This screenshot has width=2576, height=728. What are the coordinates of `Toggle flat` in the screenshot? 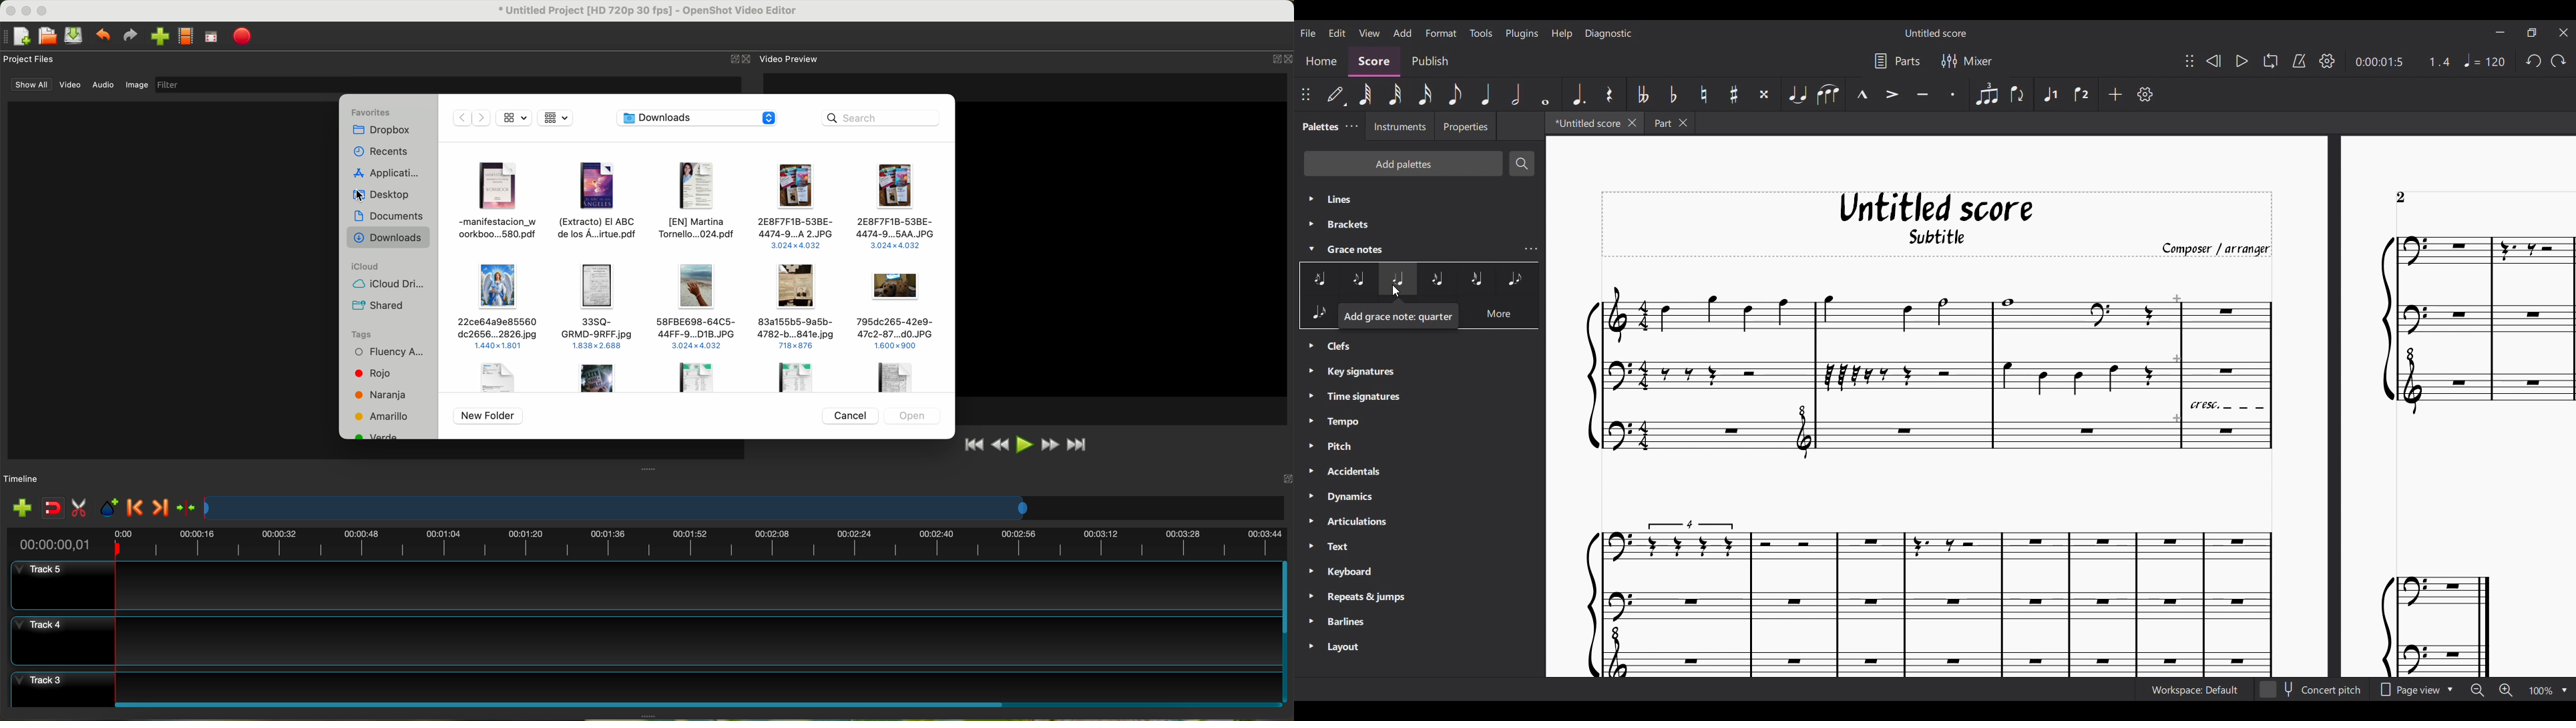 It's located at (1673, 95).